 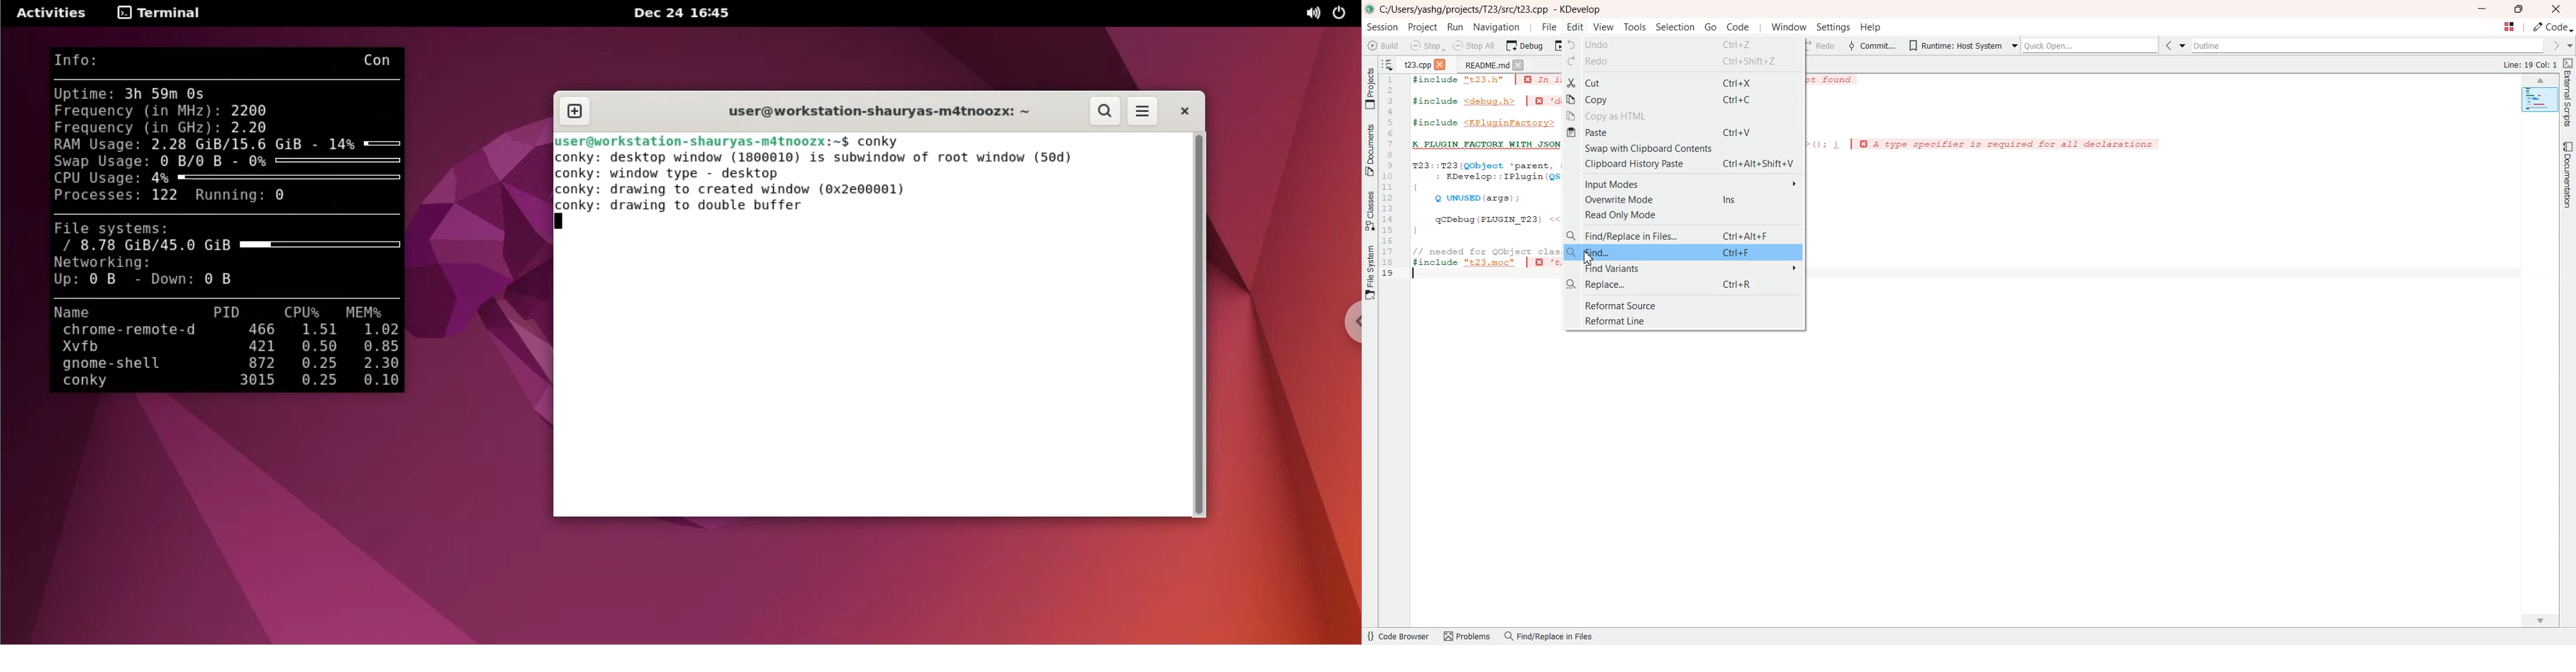 What do you see at coordinates (1684, 200) in the screenshot?
I see `Overwrite Mode` at bounding box center [1684, 200].